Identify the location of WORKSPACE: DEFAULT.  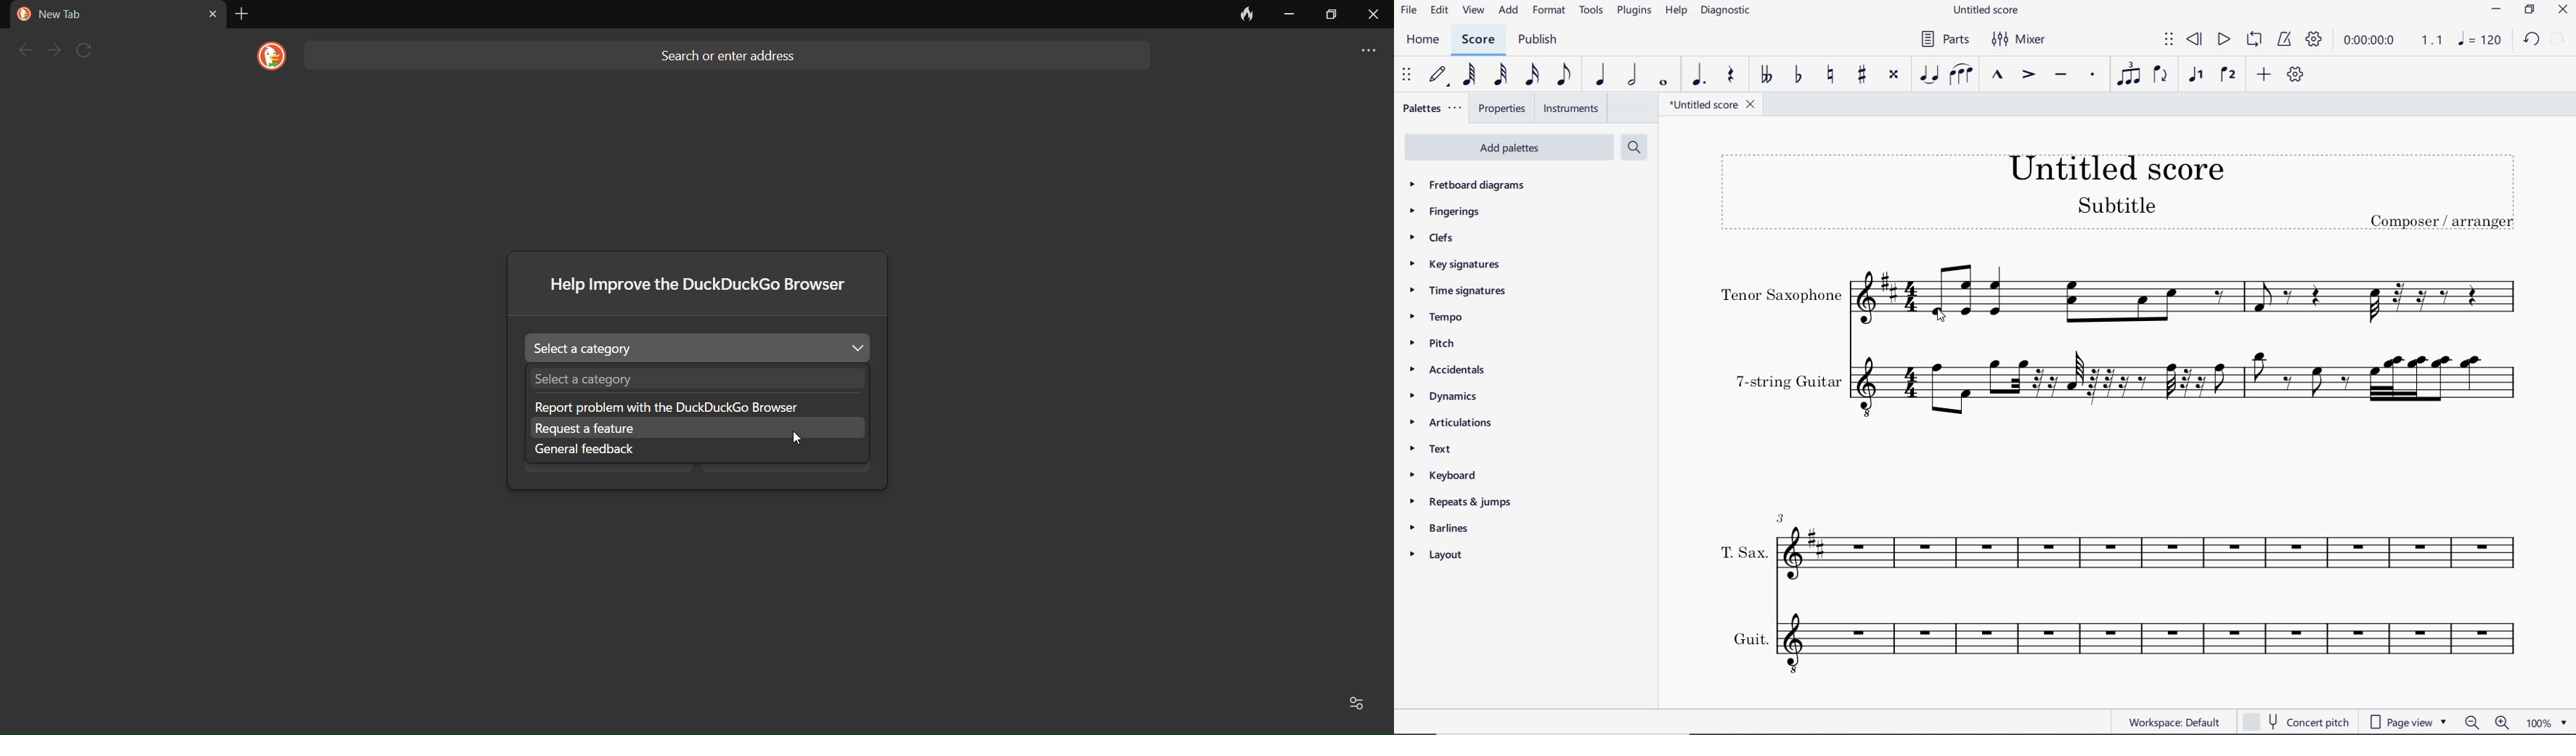
(2177, 721).